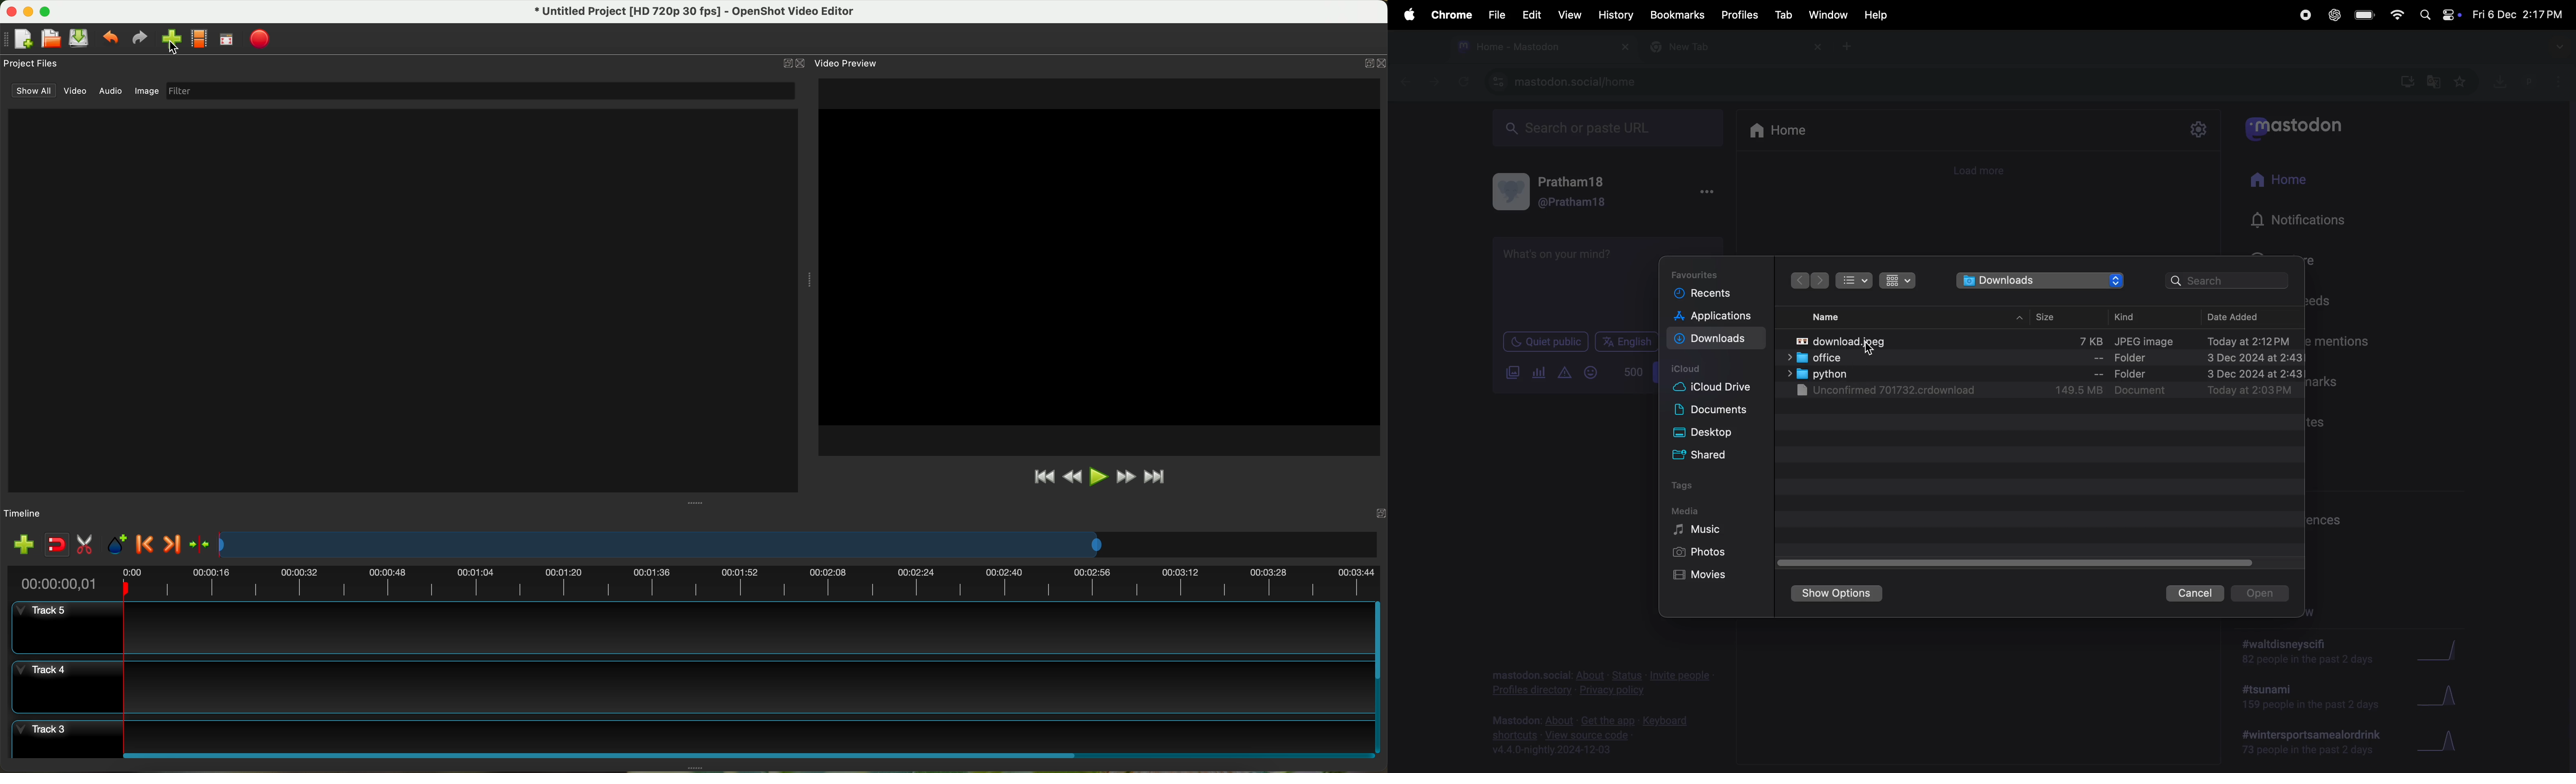 The width and height of the screenshot is (2576, 784). What do you see at coordinates (2452, 649) in the screenshot?
I see `Graph` at bounding box center [2452, 649].